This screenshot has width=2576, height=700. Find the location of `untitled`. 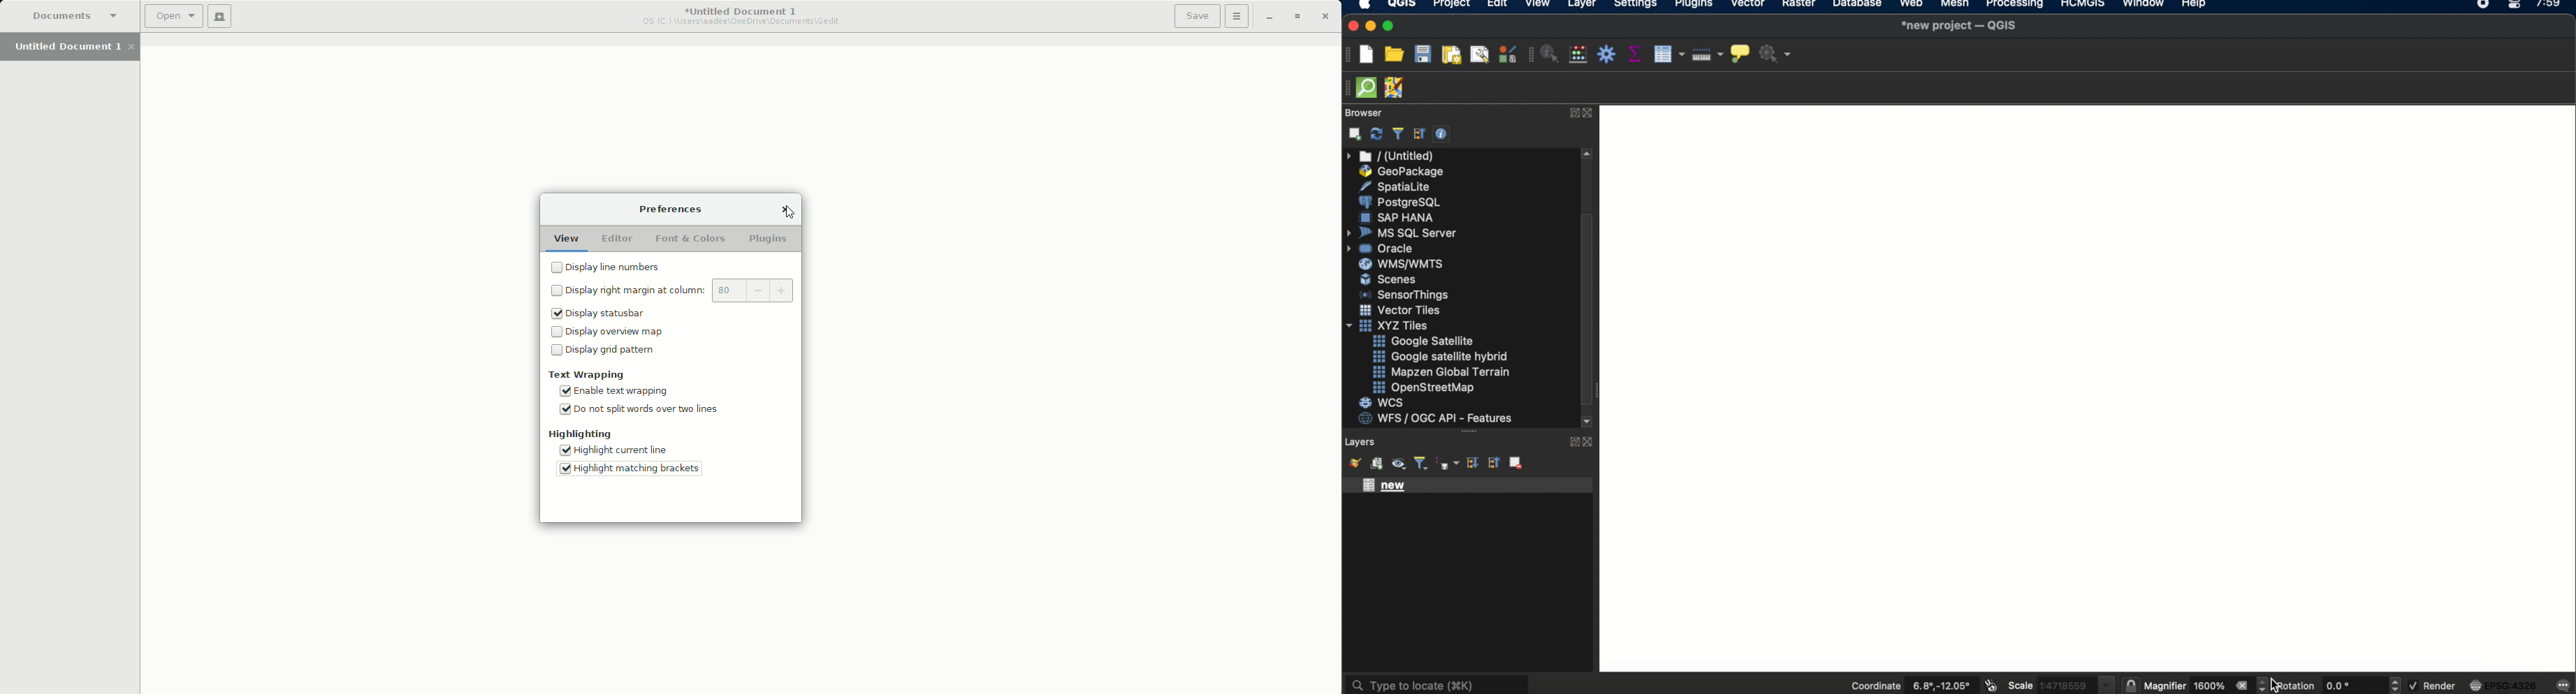

untitled is located at coordinates (1392, 156).